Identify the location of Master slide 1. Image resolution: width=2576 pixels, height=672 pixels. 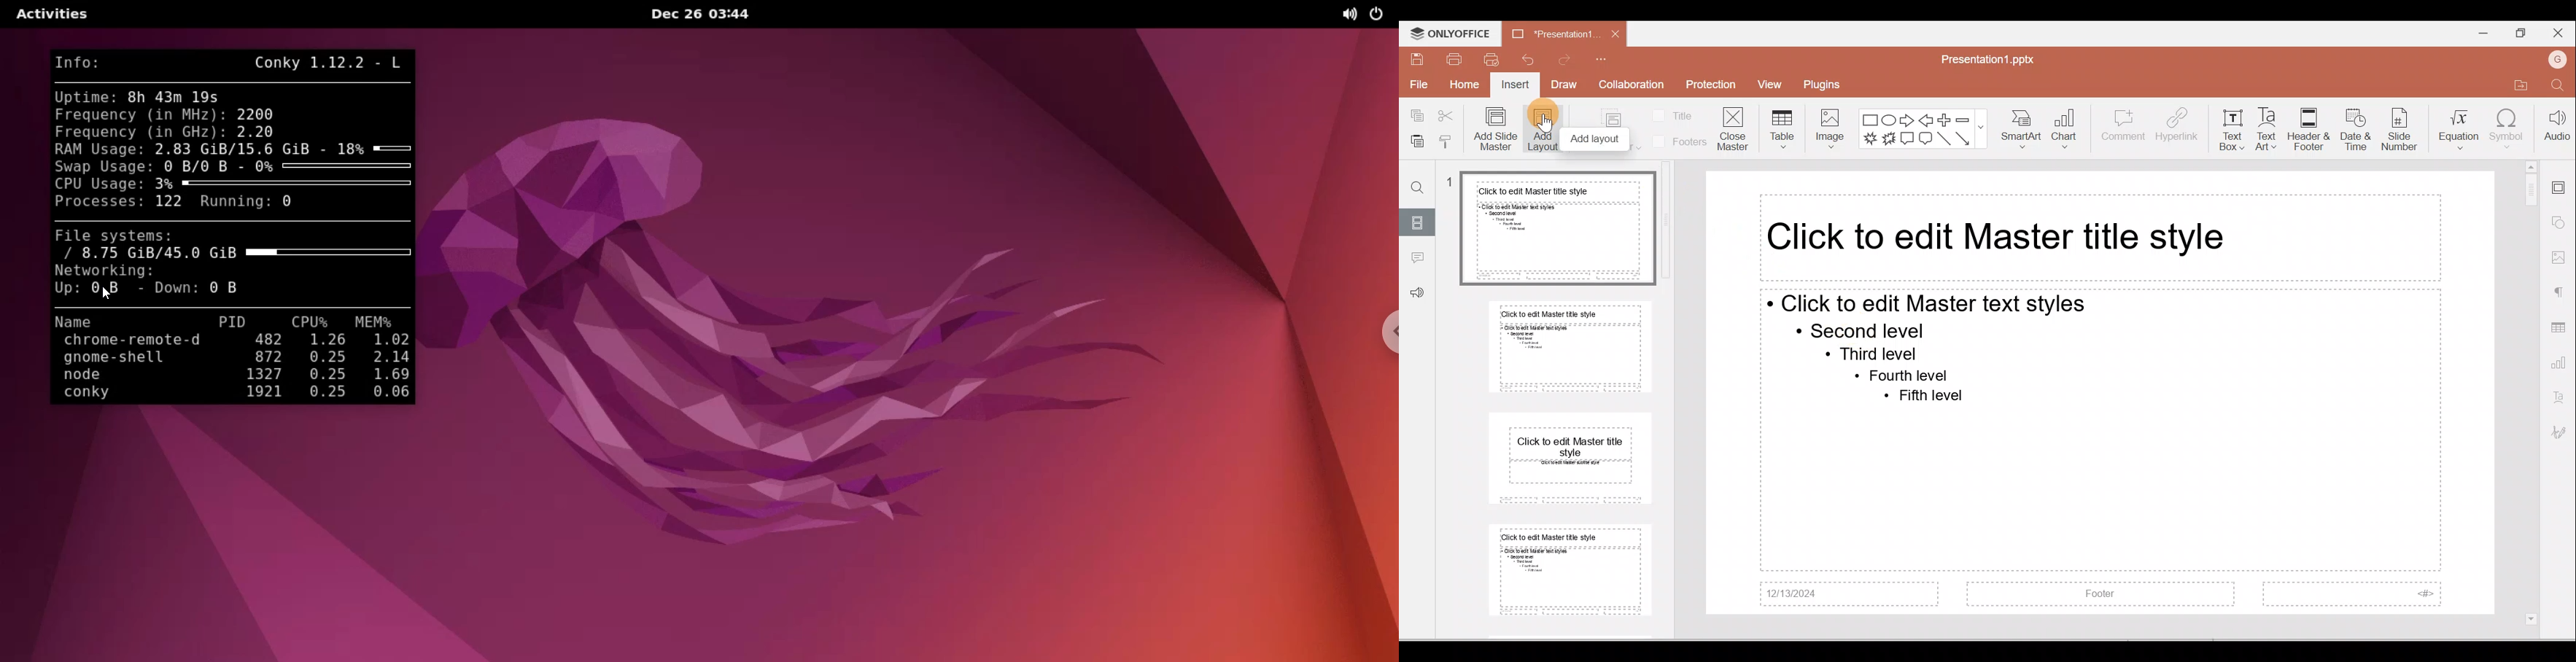
(1557, 229).